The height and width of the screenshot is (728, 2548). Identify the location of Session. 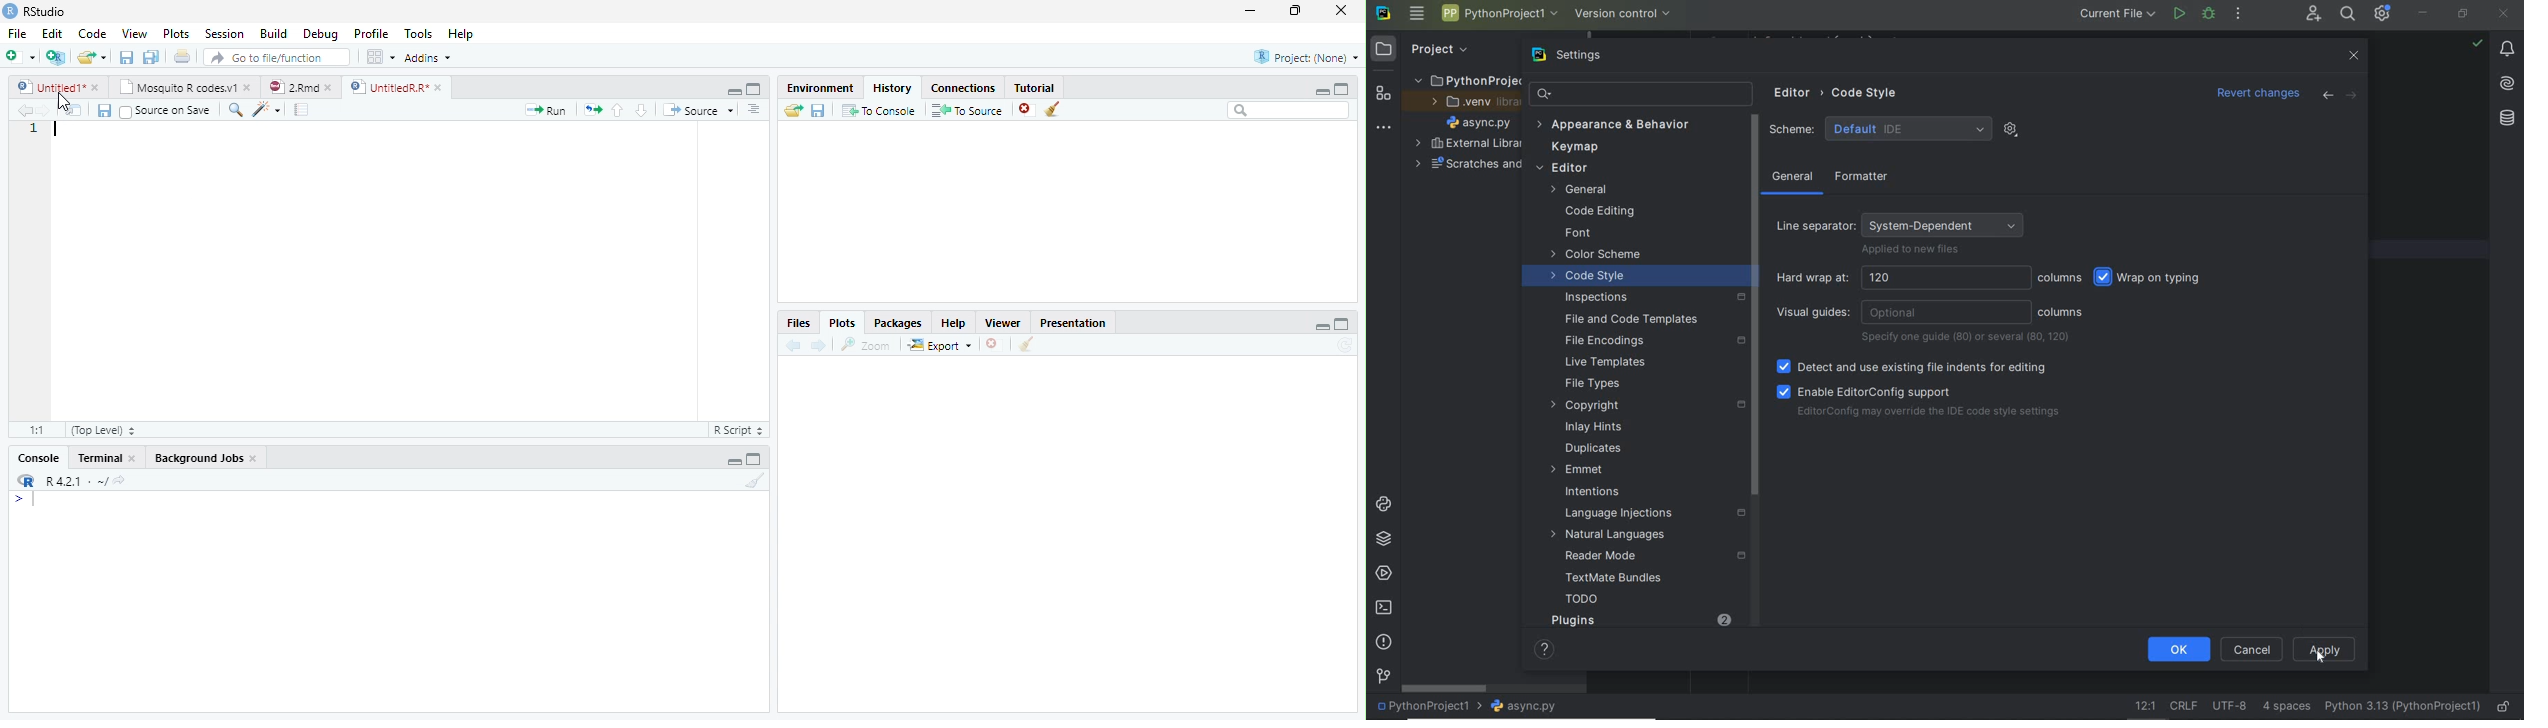
(222, 33).